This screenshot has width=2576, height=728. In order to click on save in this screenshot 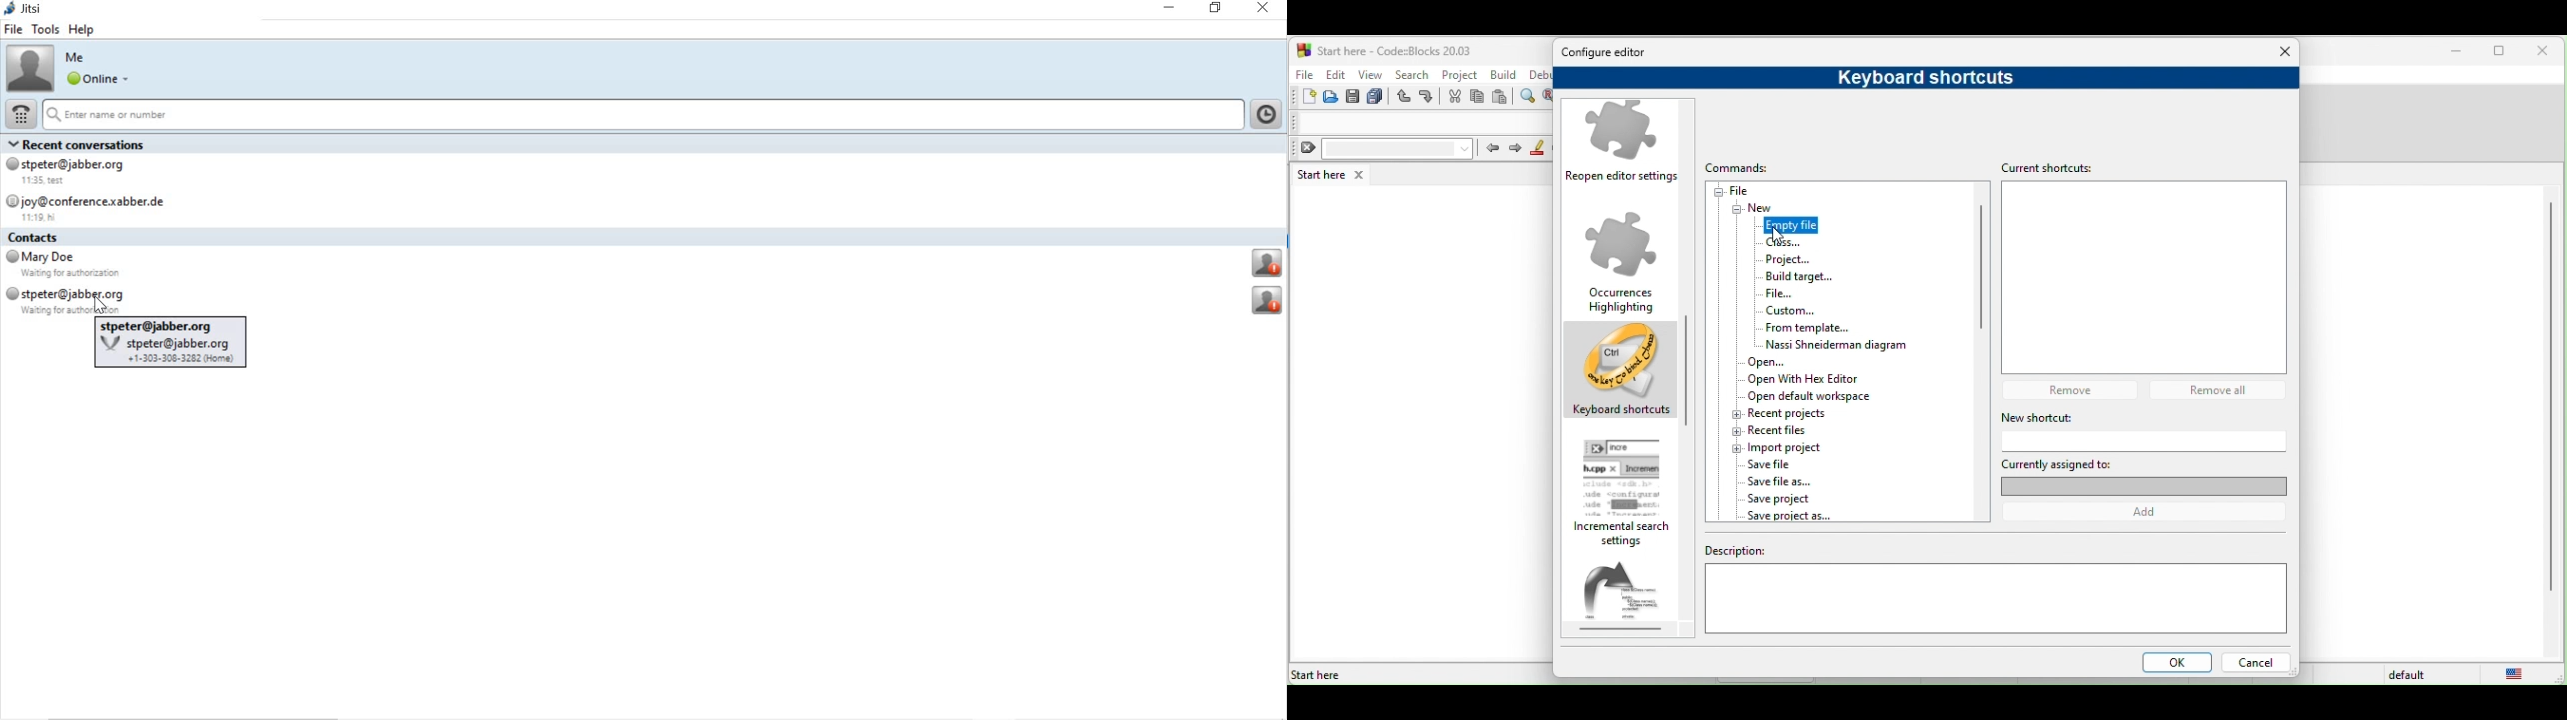, I will do `click(1353, 97)`.